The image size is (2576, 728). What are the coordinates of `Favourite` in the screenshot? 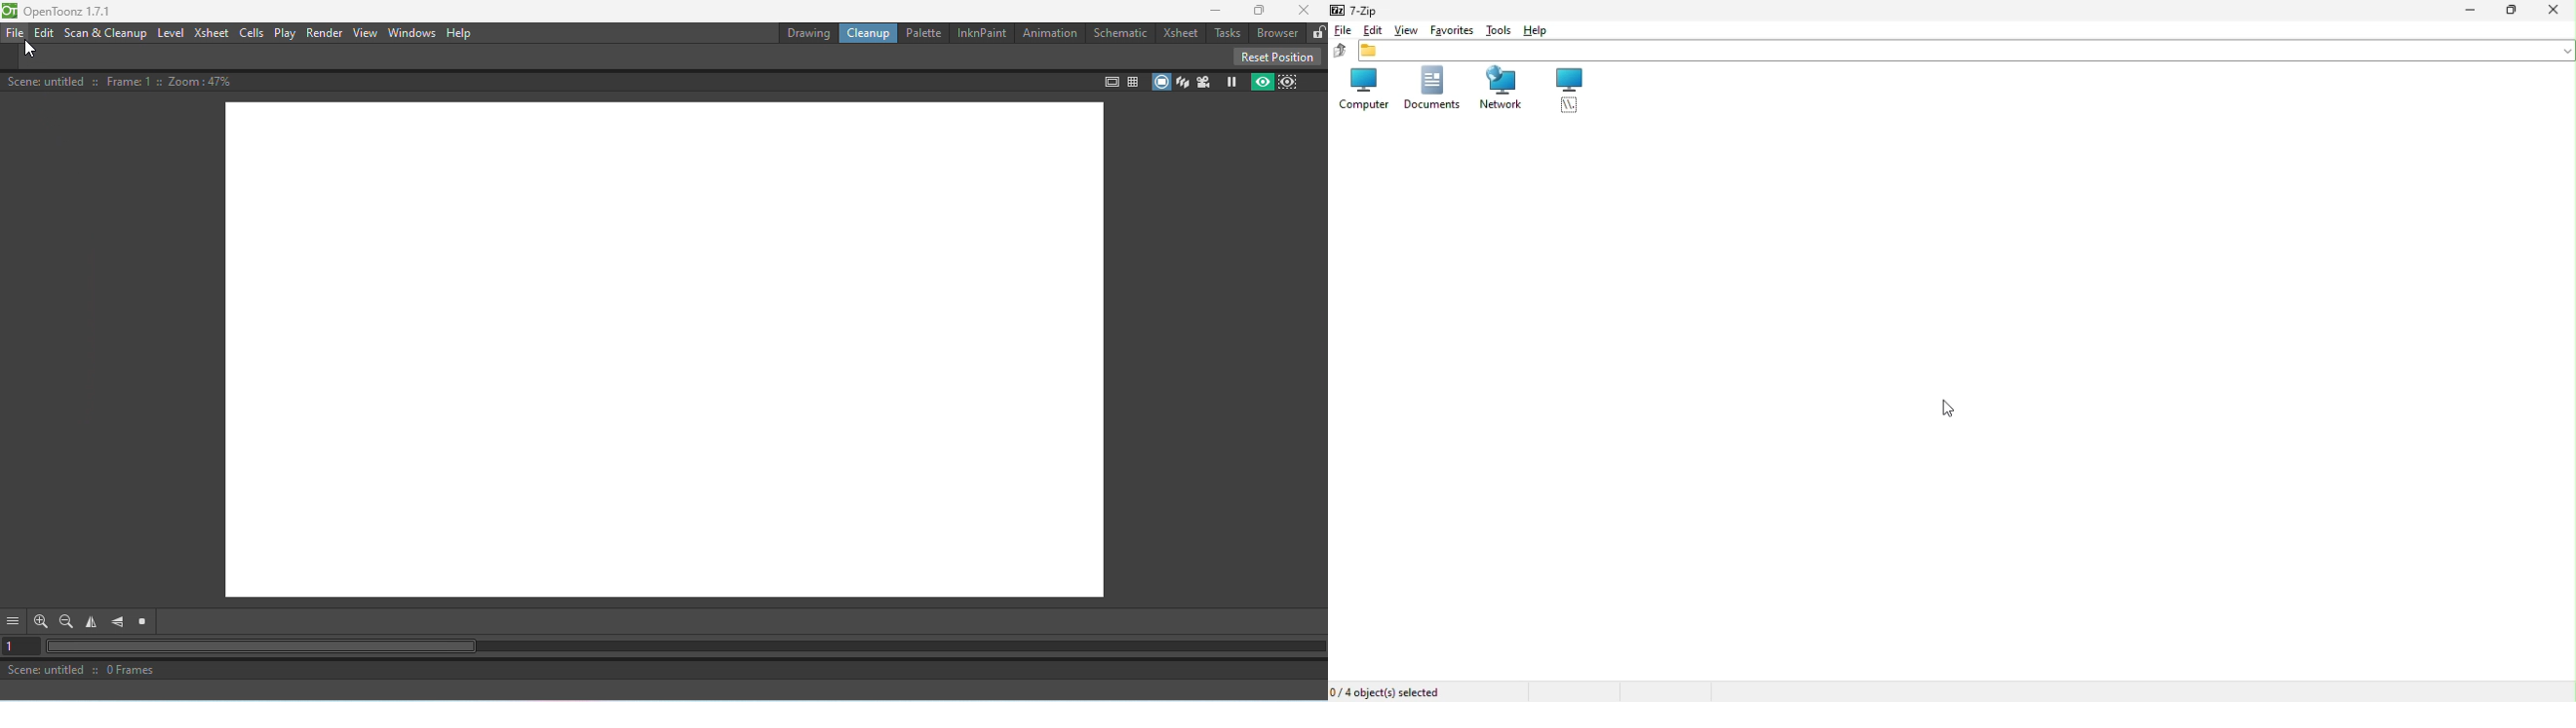 It's located at (1452, 30).